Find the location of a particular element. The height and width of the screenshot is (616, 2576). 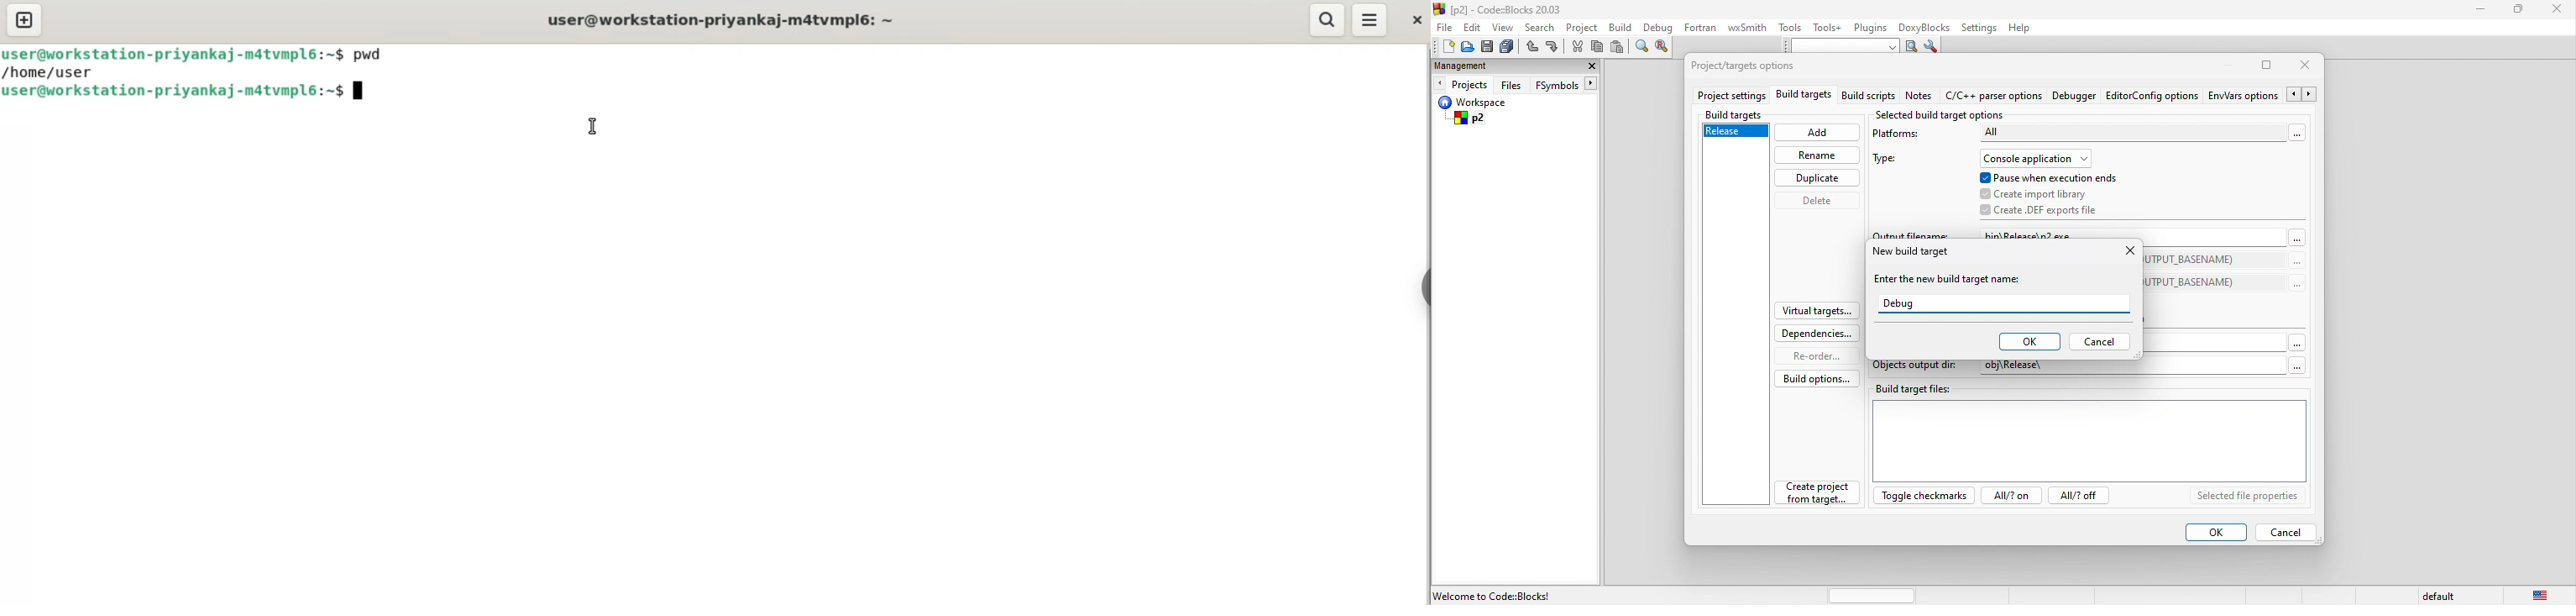

doxyblocks is located at coordinates (1925, 28).